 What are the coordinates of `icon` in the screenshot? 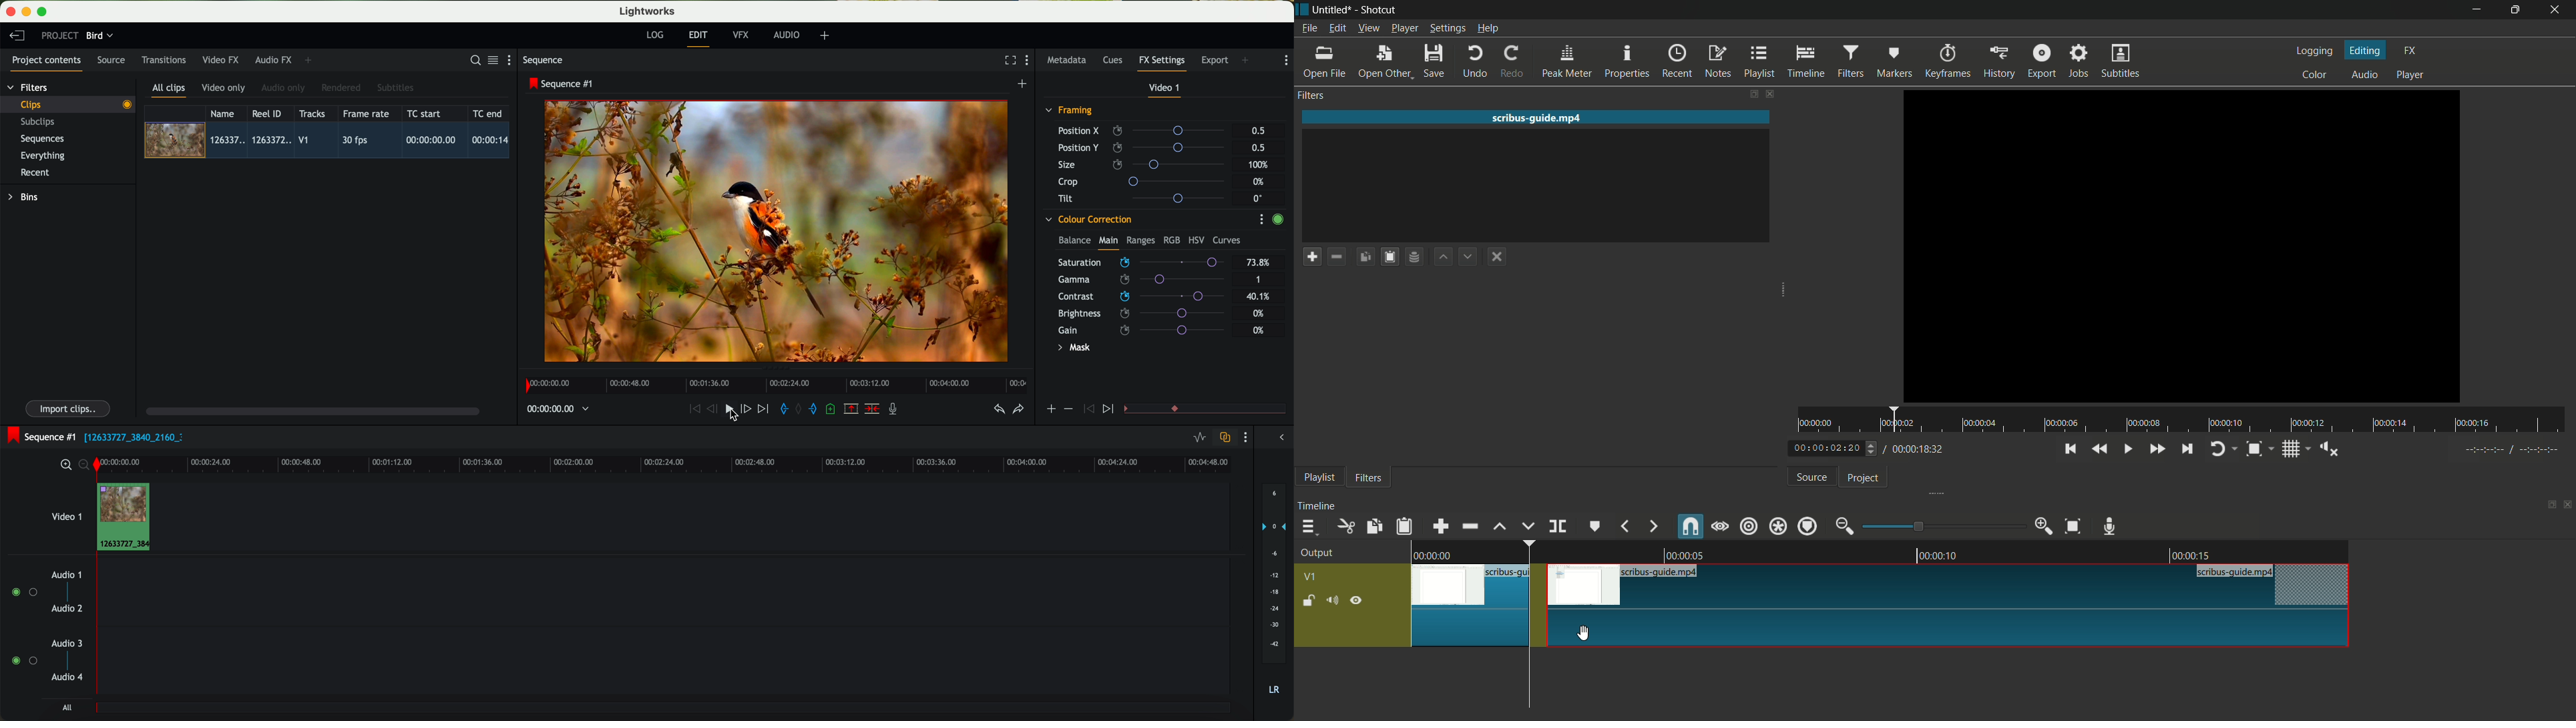 It's located at (1051, 410).